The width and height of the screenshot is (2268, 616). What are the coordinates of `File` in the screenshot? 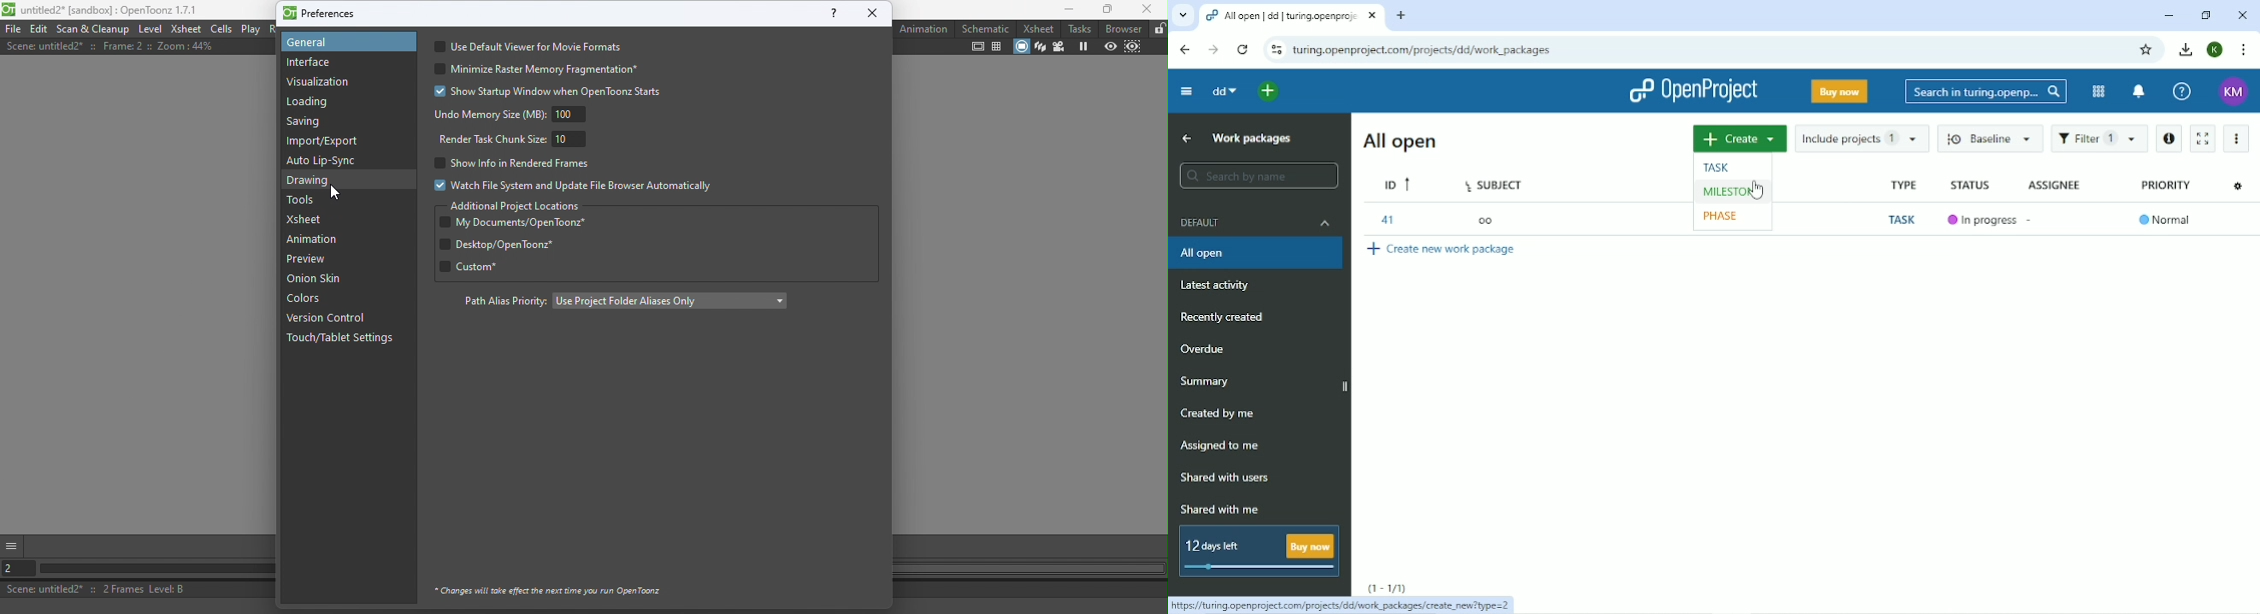 It's located at (13, 28).